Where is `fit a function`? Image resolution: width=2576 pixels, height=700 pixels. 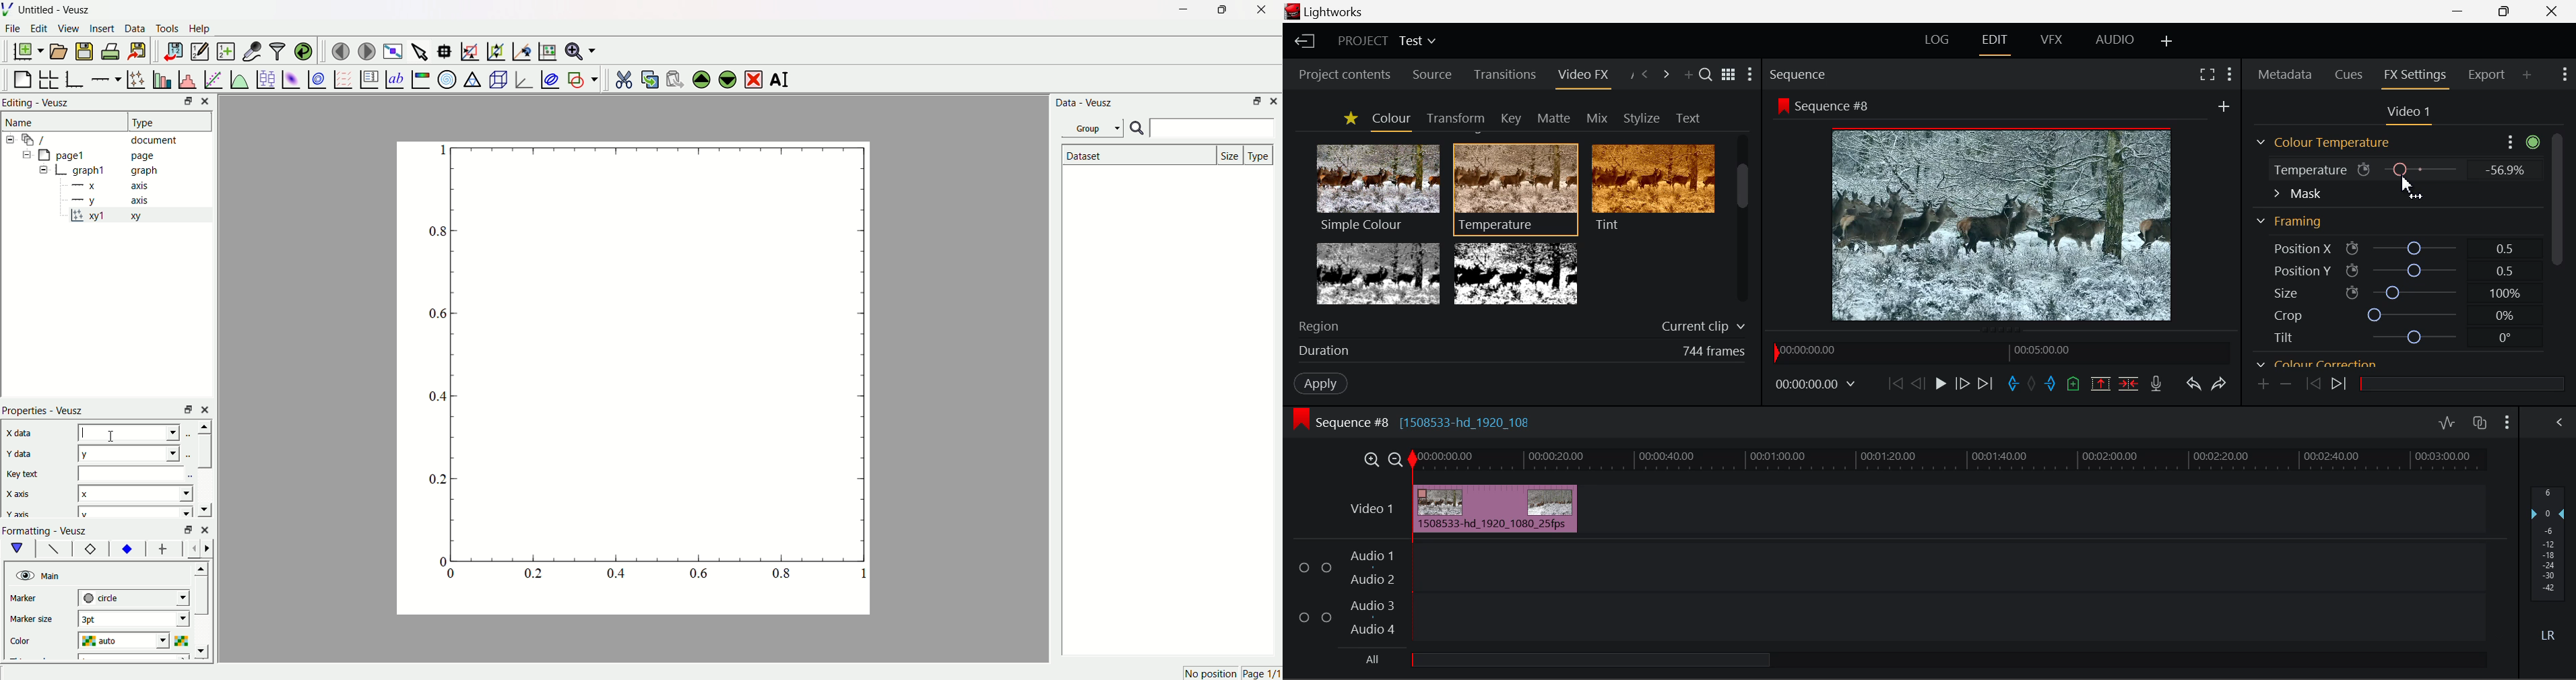
fit a function is located at coordinates (213, 78).